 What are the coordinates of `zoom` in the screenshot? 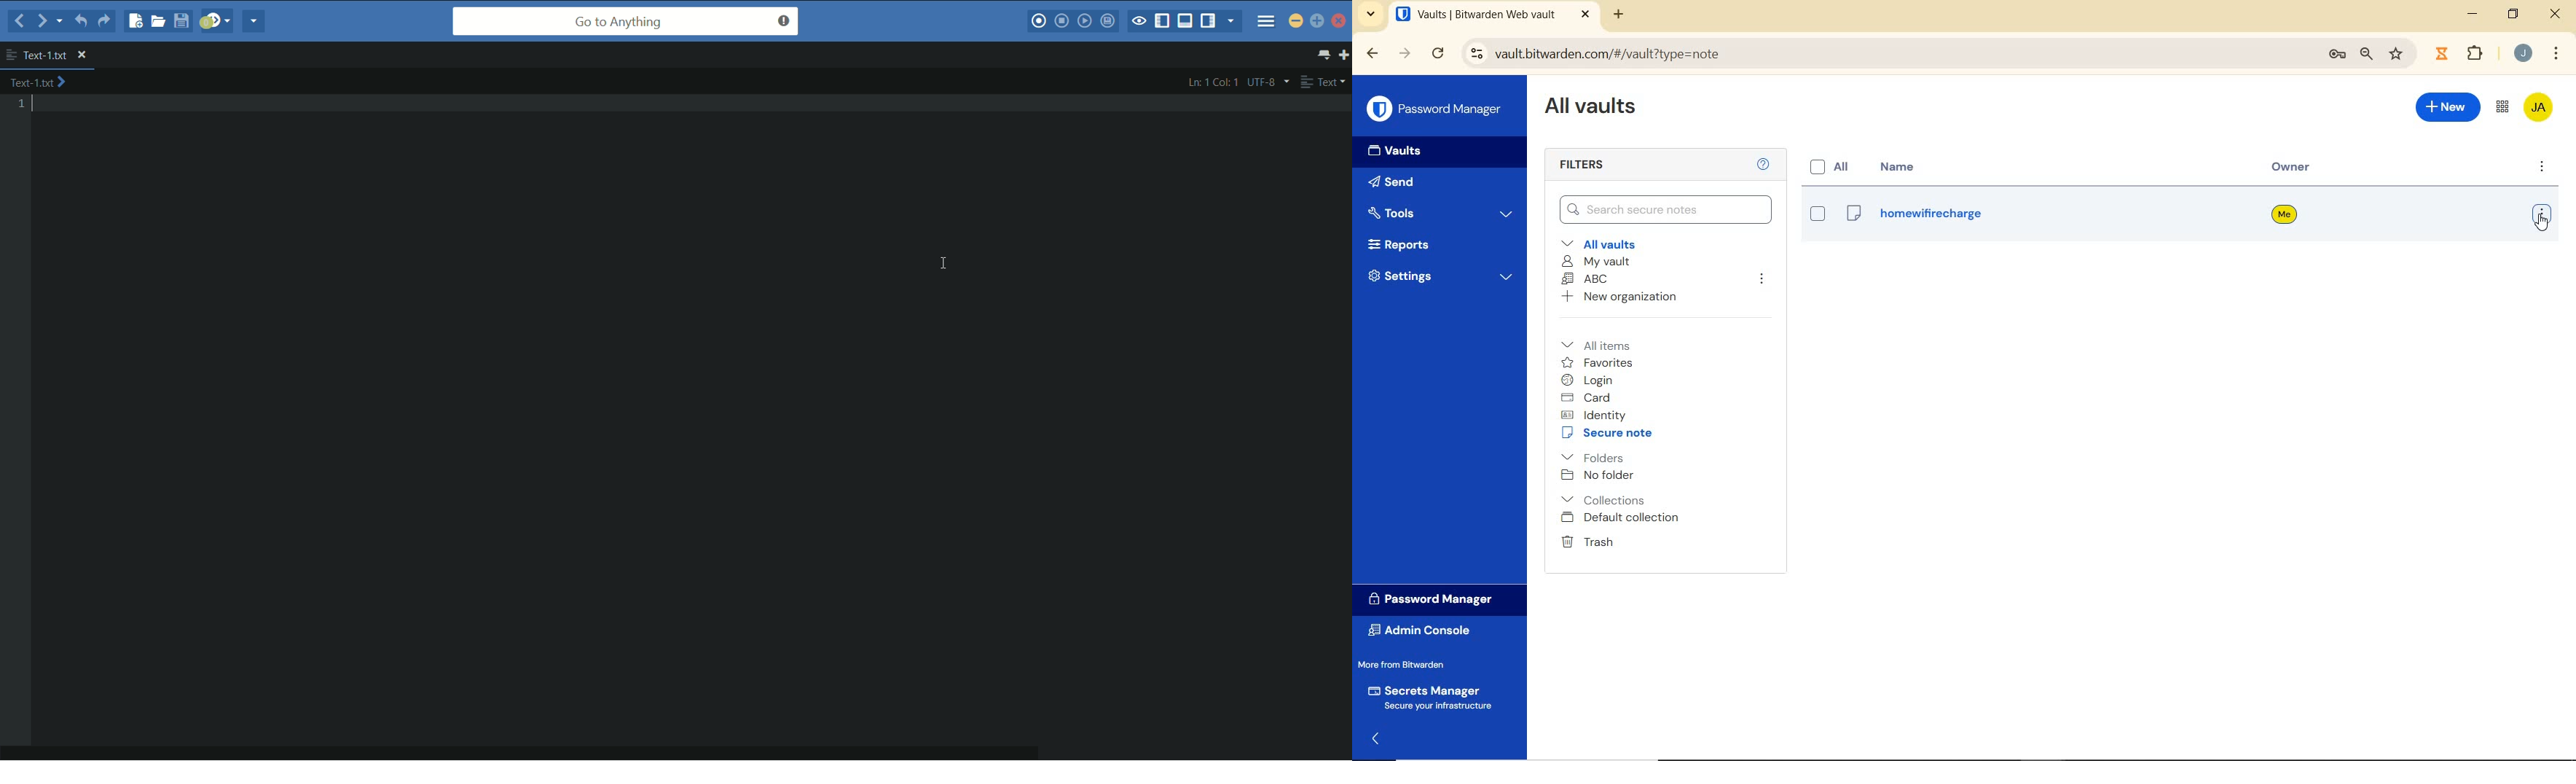 It's located at (2367, 55).